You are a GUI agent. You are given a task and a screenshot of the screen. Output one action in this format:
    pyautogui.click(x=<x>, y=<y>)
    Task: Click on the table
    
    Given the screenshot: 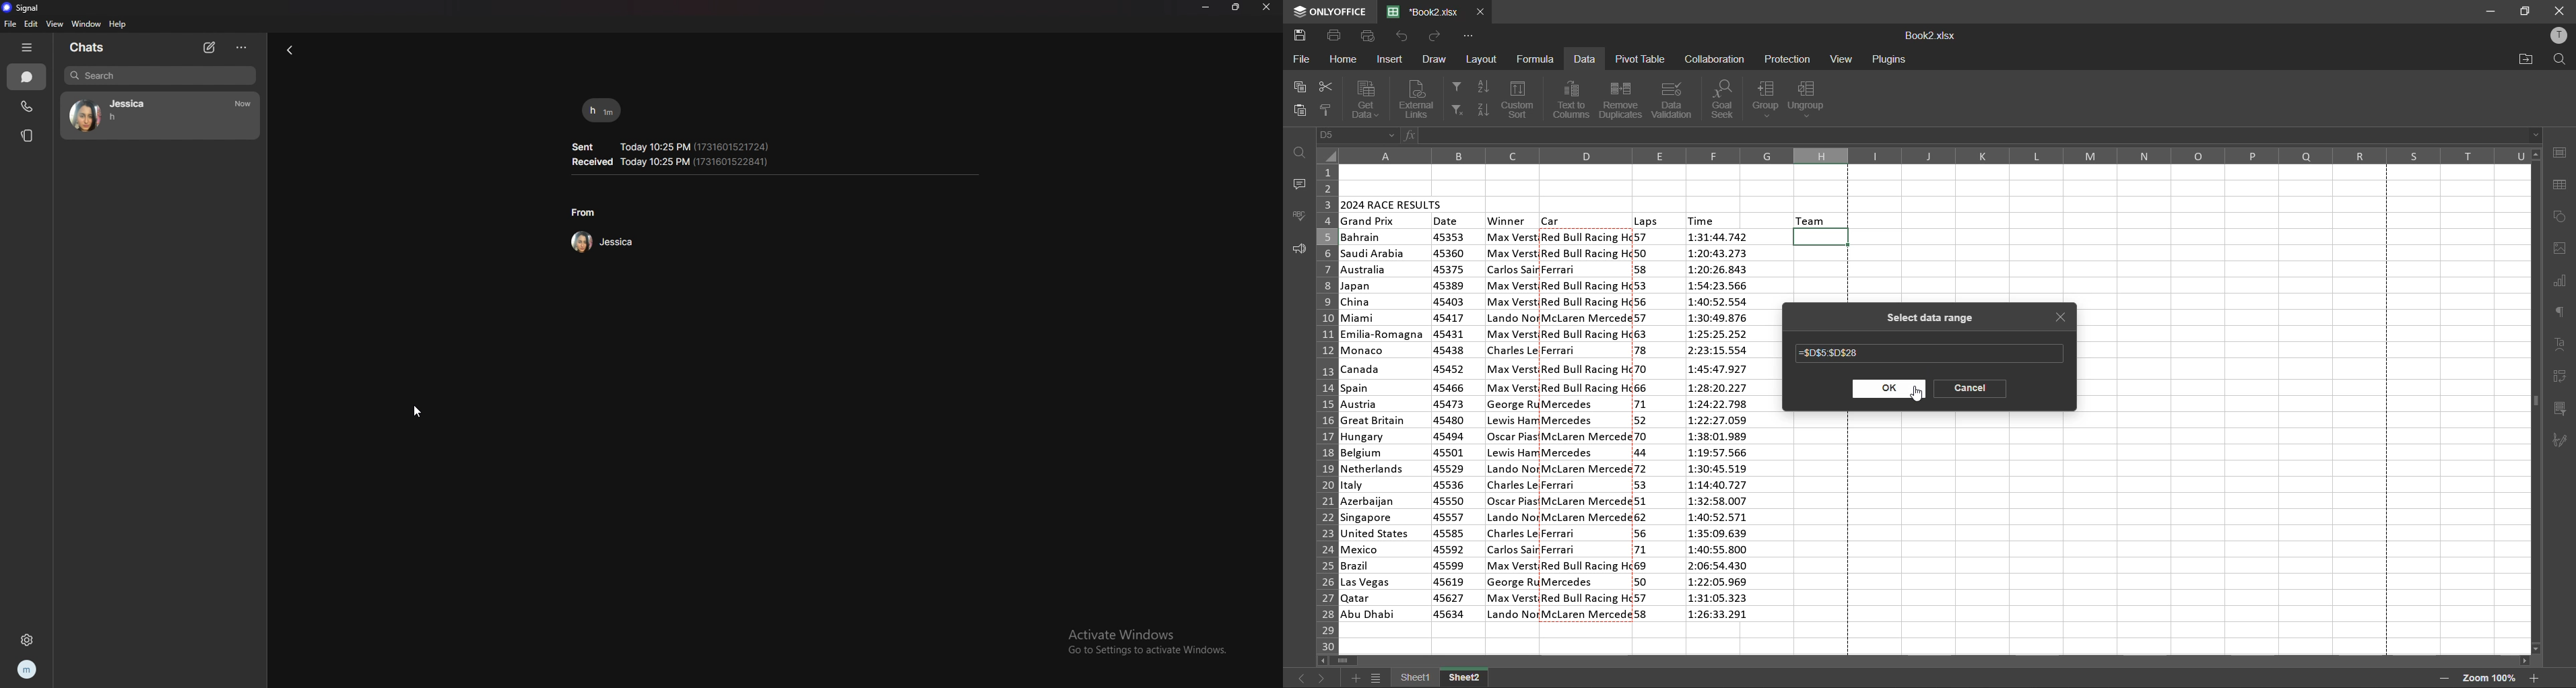 What is the action you would take?
    pyautogui.click(x=2563, y=186)
    